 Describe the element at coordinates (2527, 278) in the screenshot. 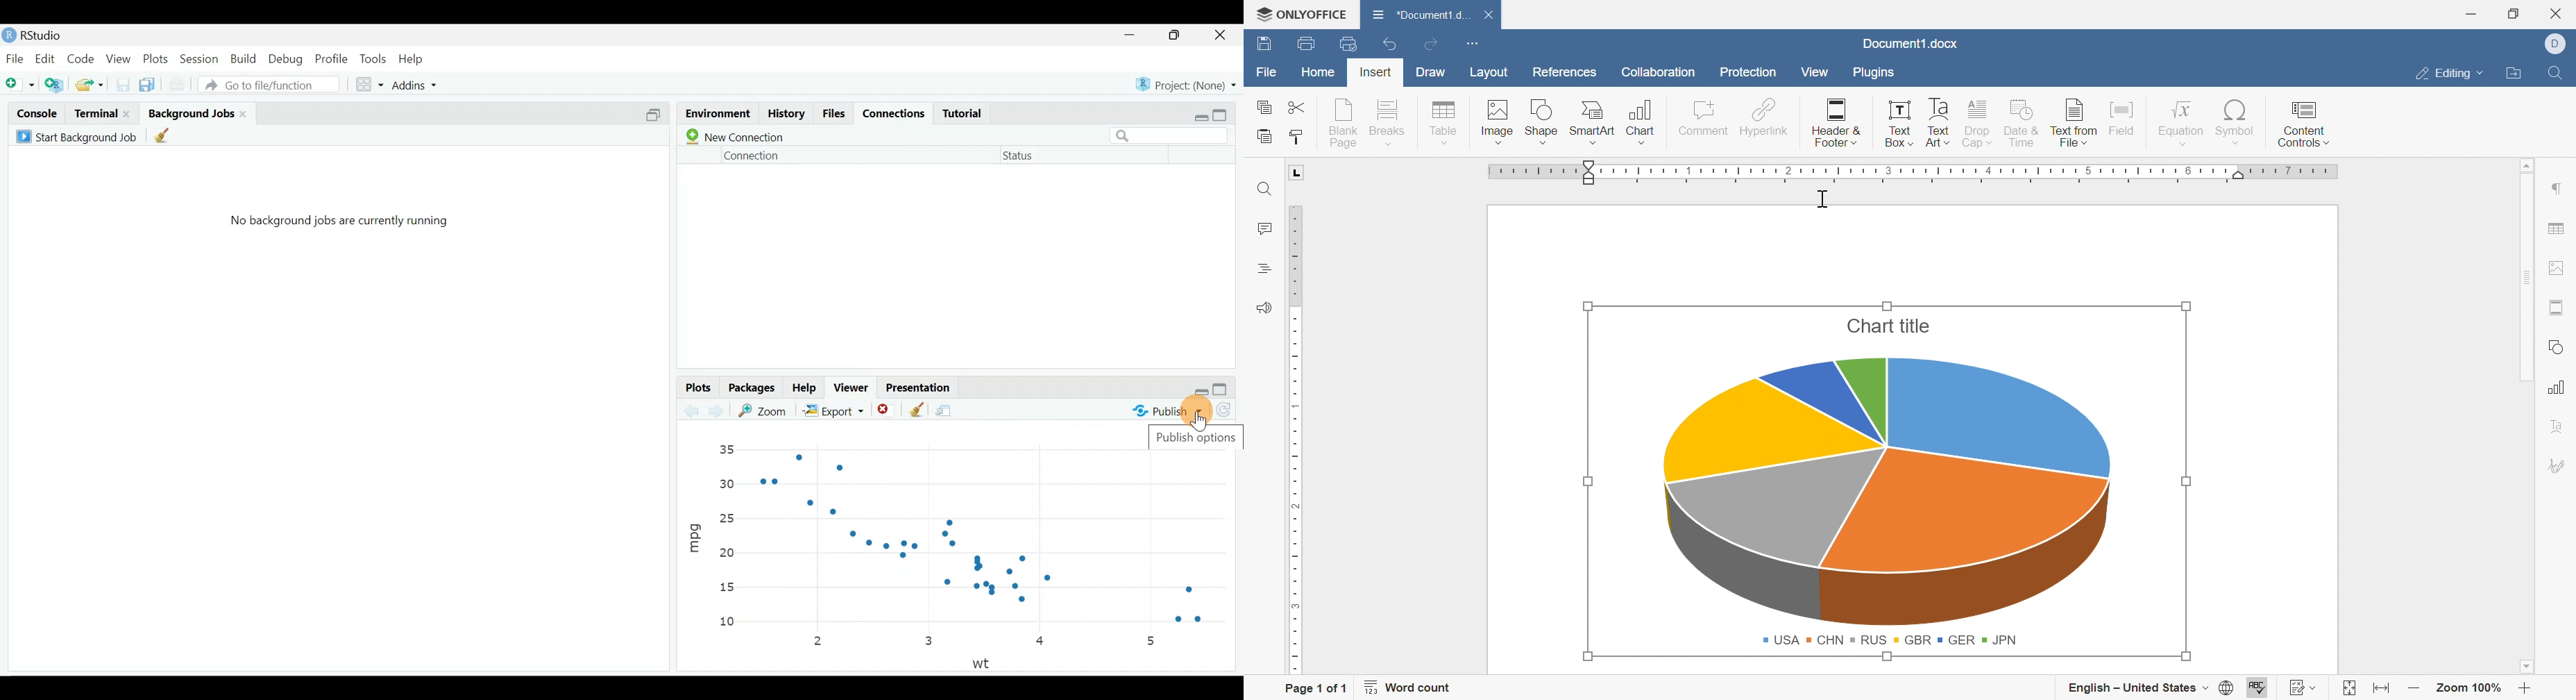

I see `Scroll Bar` at that location.